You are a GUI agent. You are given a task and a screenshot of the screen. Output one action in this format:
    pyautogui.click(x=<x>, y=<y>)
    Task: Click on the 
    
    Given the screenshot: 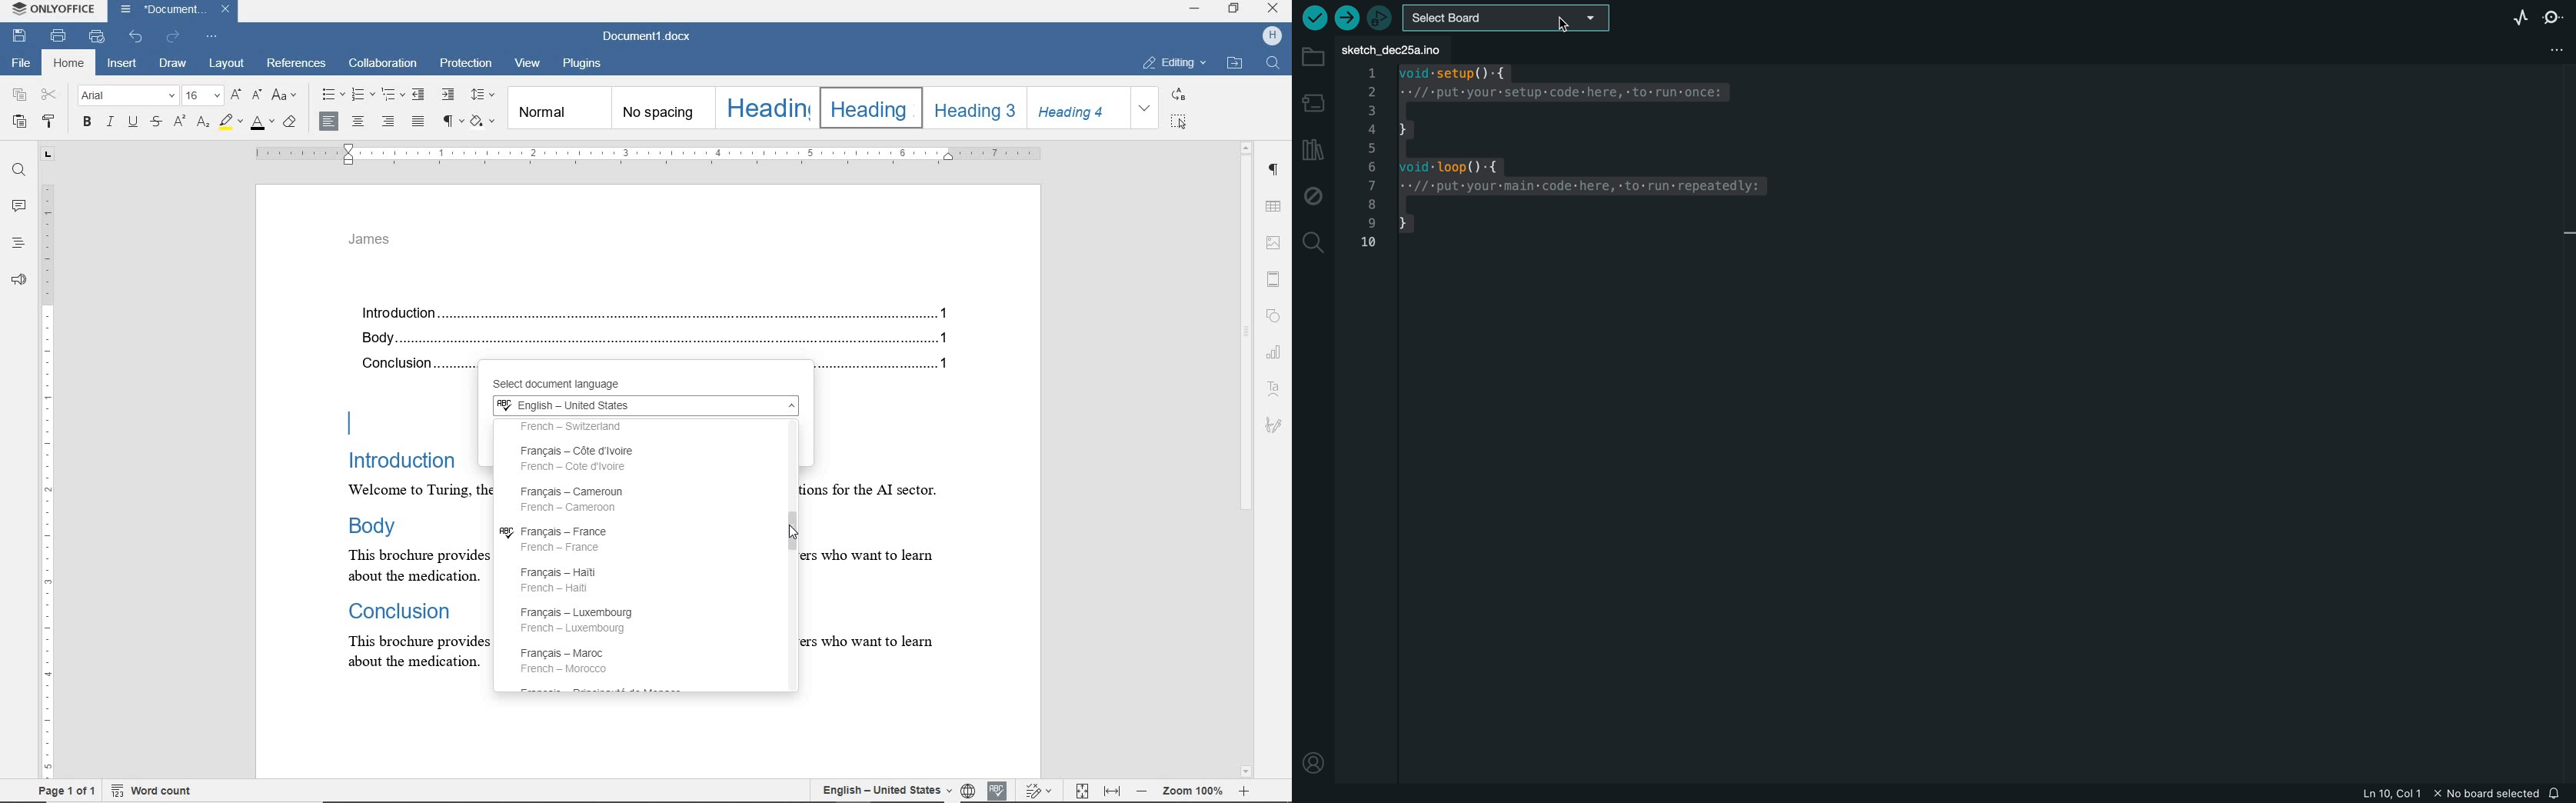 What is the action you would take?
    pyautogui.click(x=880, y=513)
    